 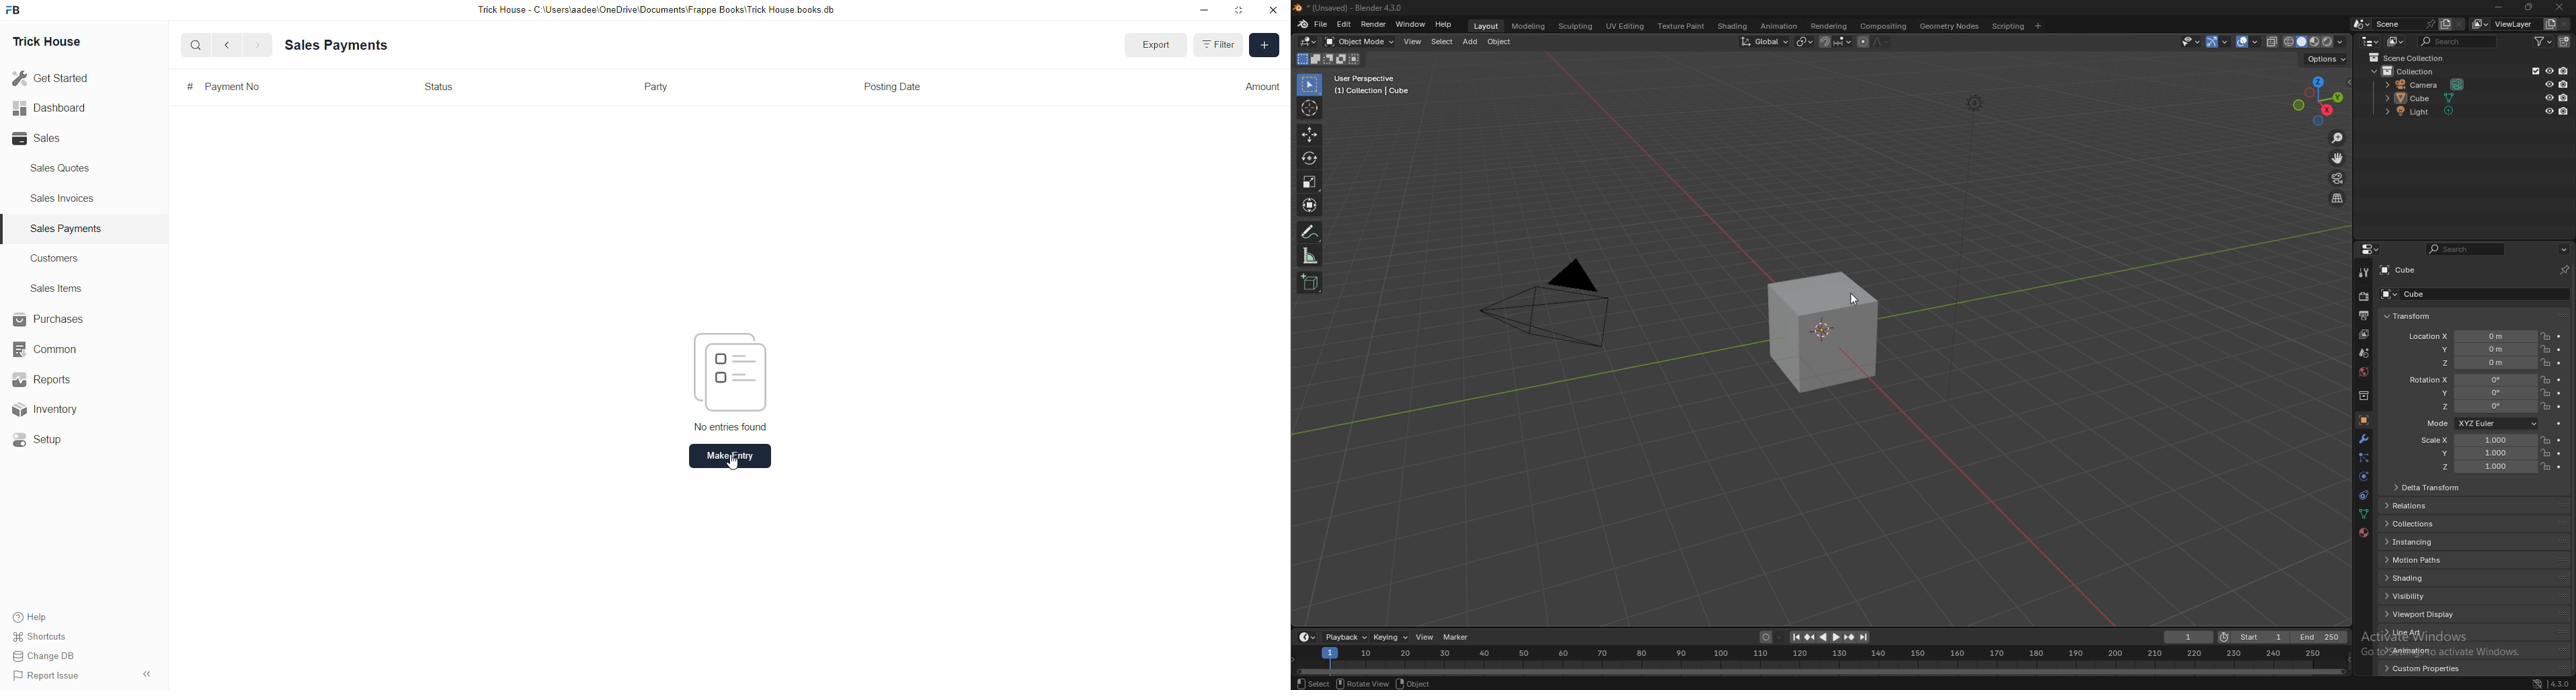 I want to click on Trick House - C:\Users\aadee\OneDrive\Documents\Frappe Books\Trick House books db, so click(x=657, y=10).